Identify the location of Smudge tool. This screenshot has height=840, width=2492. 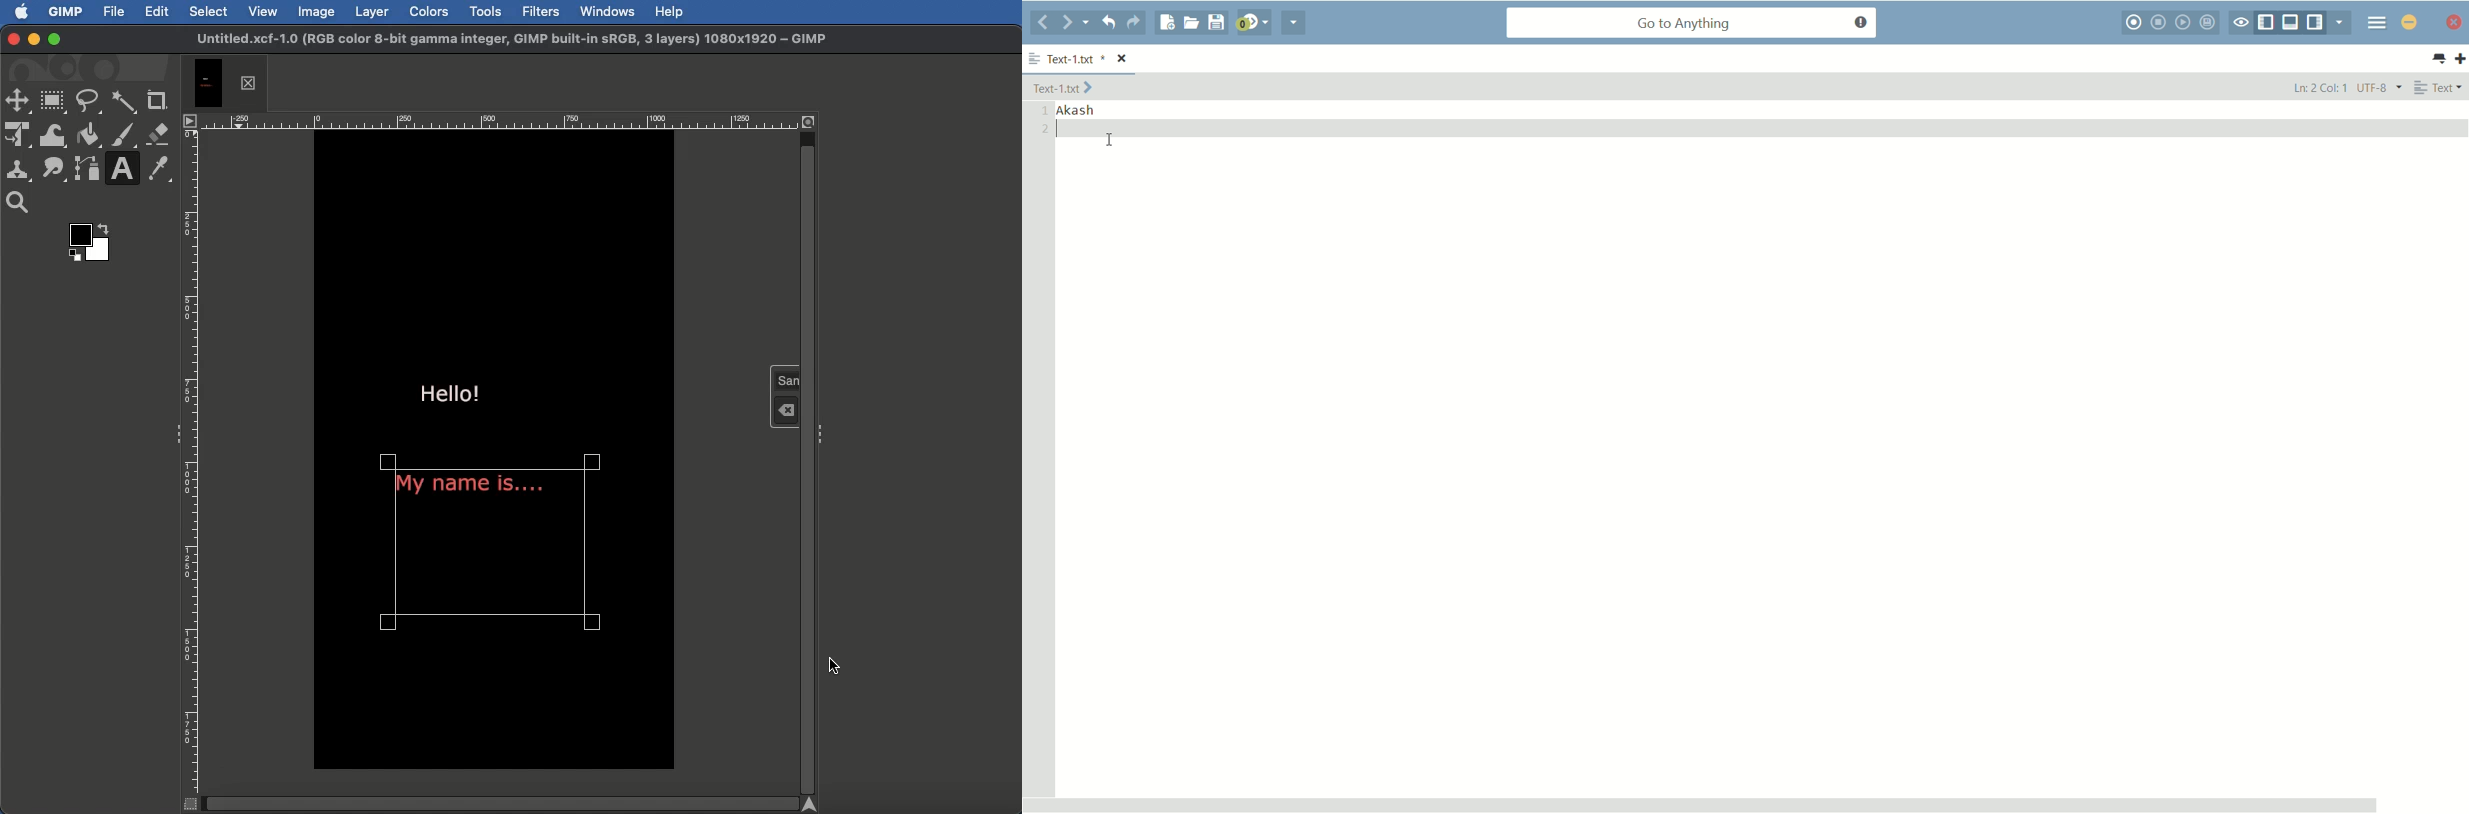
(53, 167).